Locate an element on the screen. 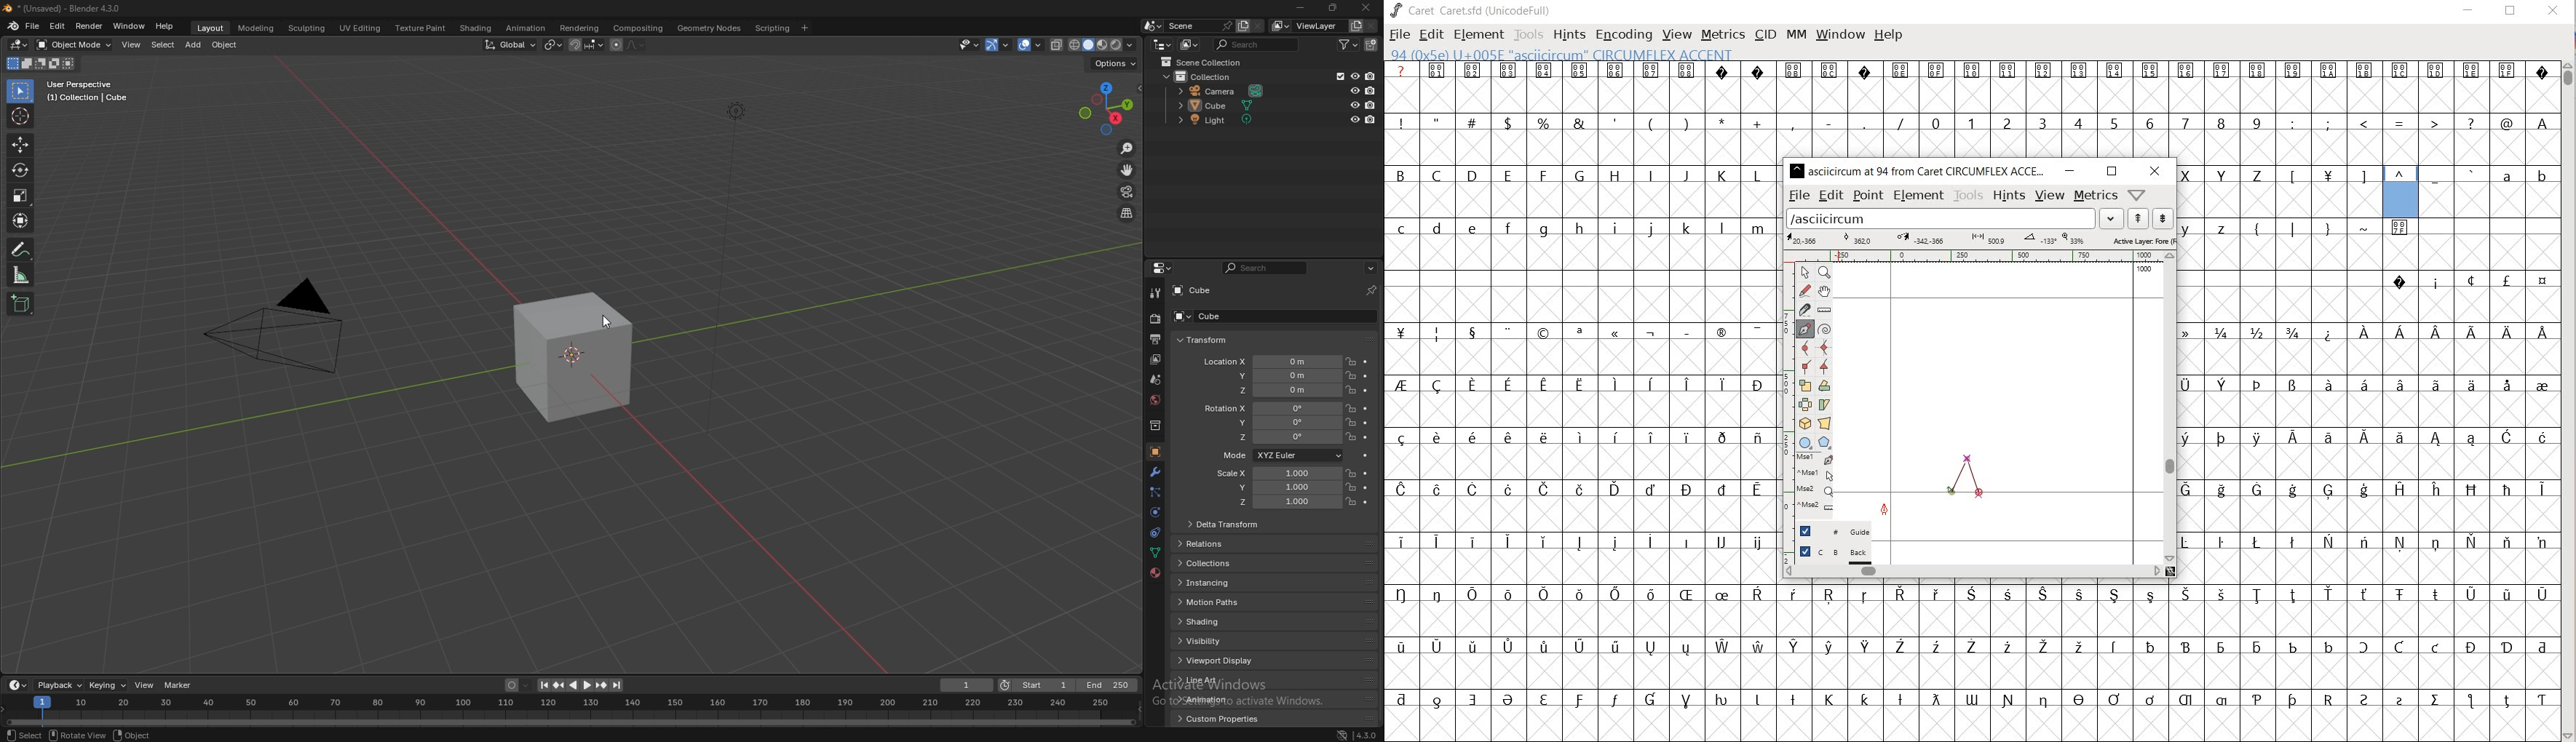 The width and height of the screenshot is (2576, 756). geometry nodes is located at coordinates (709, 28).